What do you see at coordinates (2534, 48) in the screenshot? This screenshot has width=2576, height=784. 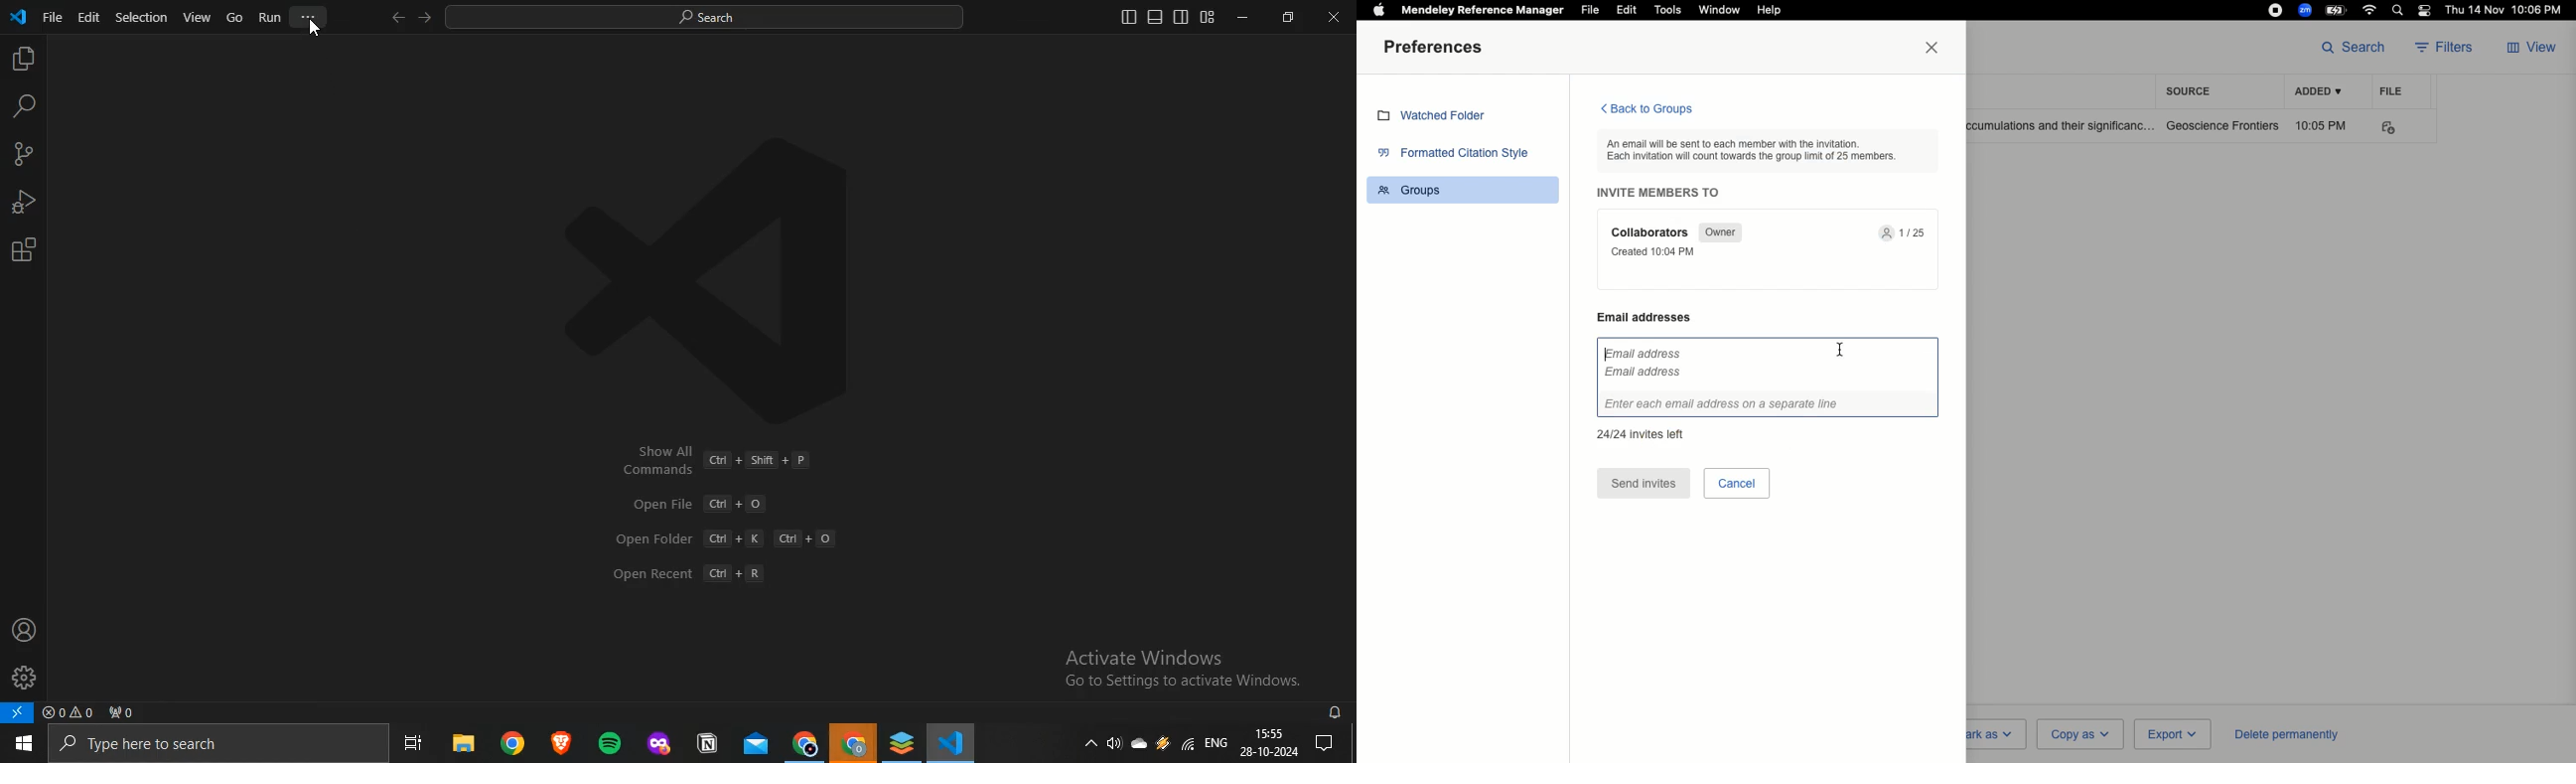 I see `View ` at bounding box center [2534, 48].